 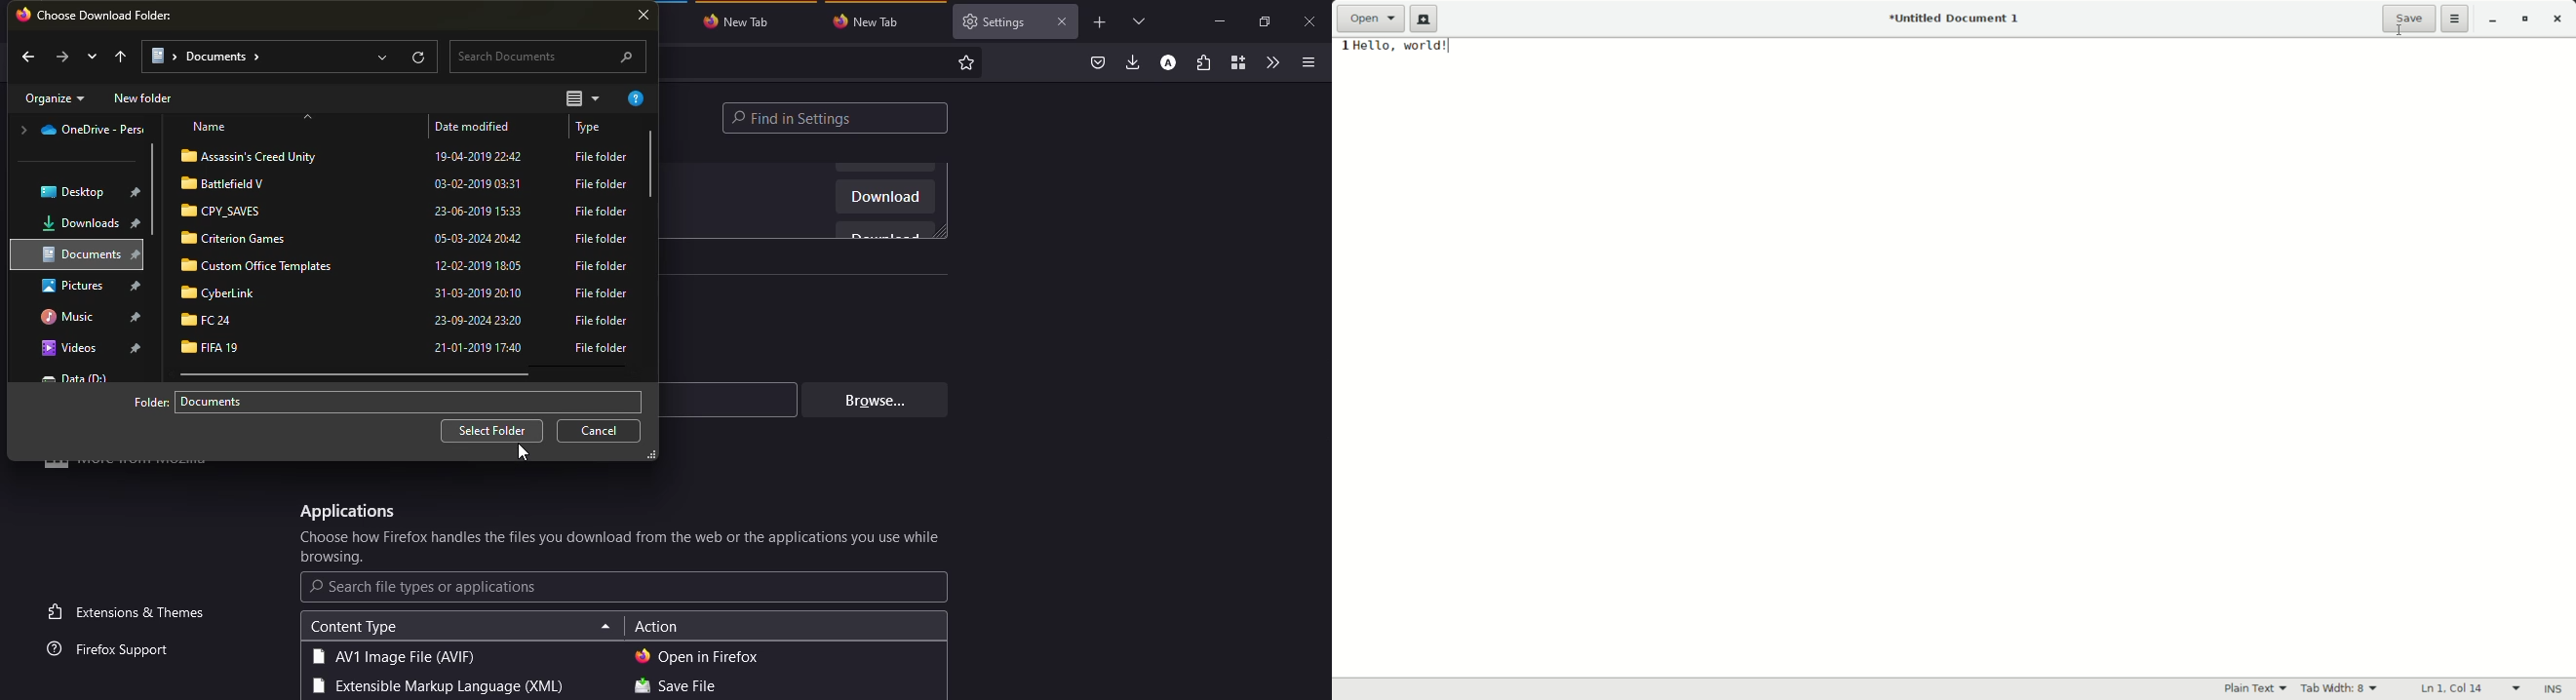 I want to click on date modified, so click(x=479, y=125).